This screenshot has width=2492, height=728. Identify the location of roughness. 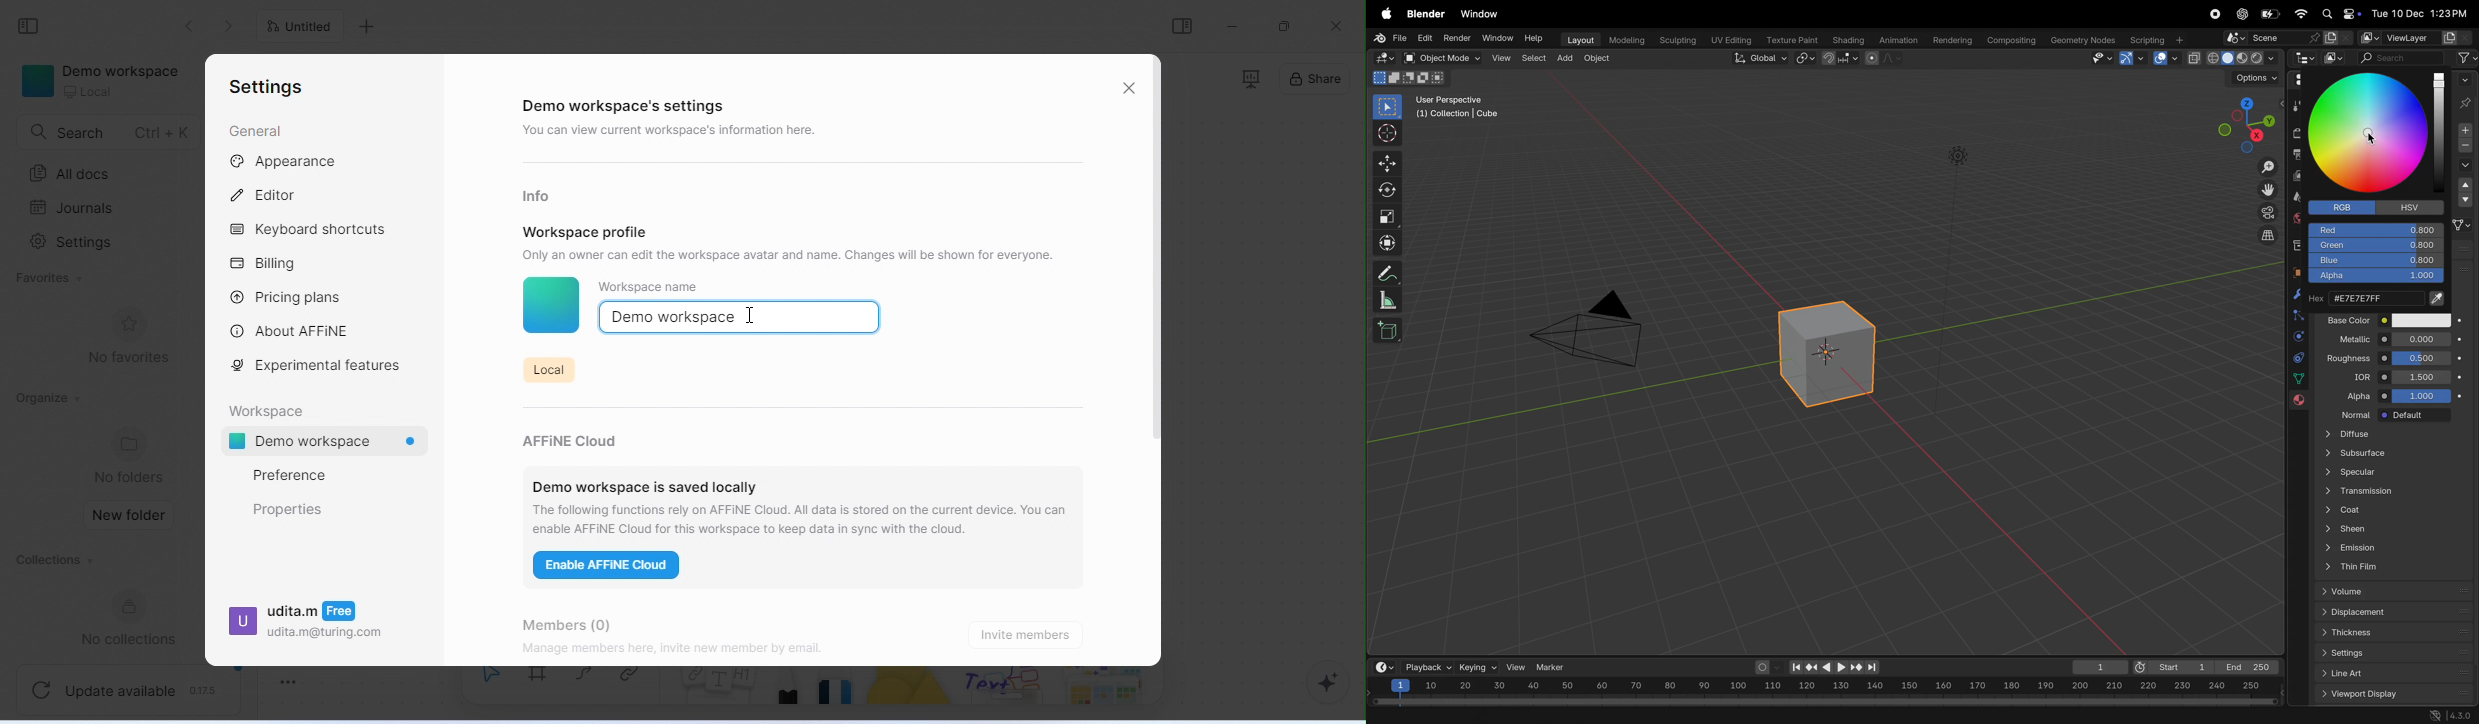
(2348, 356).